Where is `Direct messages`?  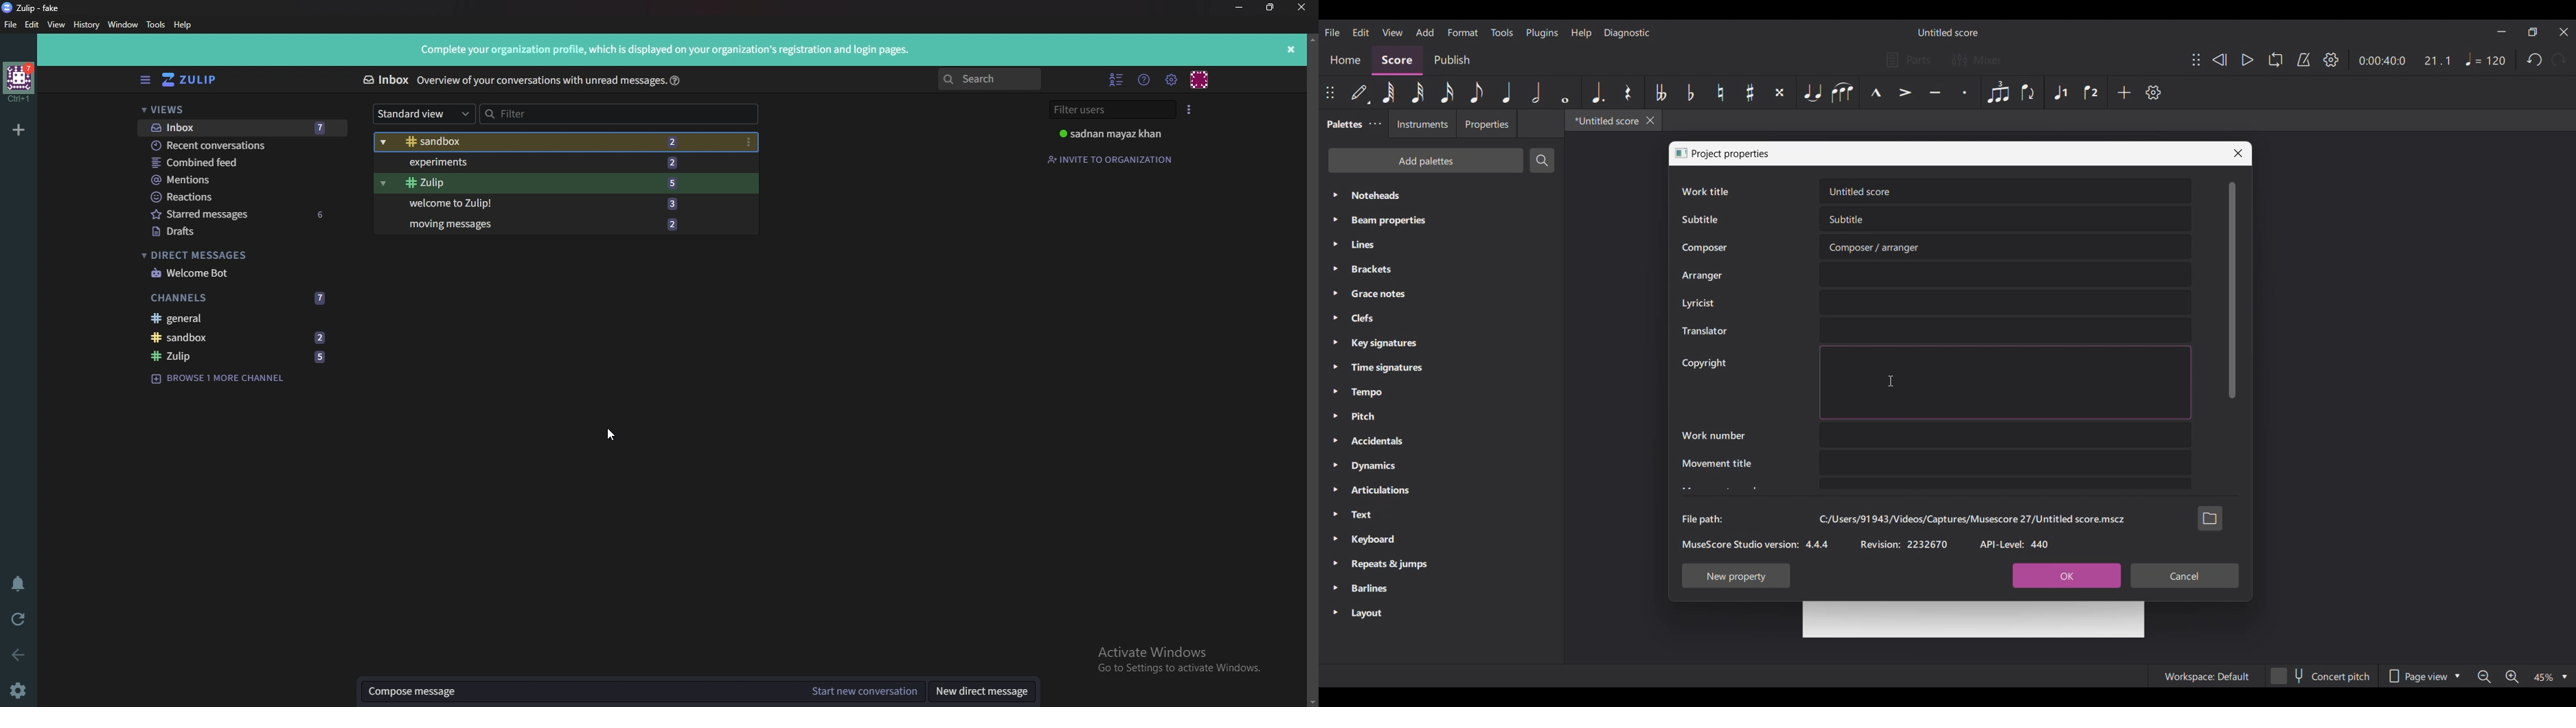
Direct messages is located at coordinates (235, 253).